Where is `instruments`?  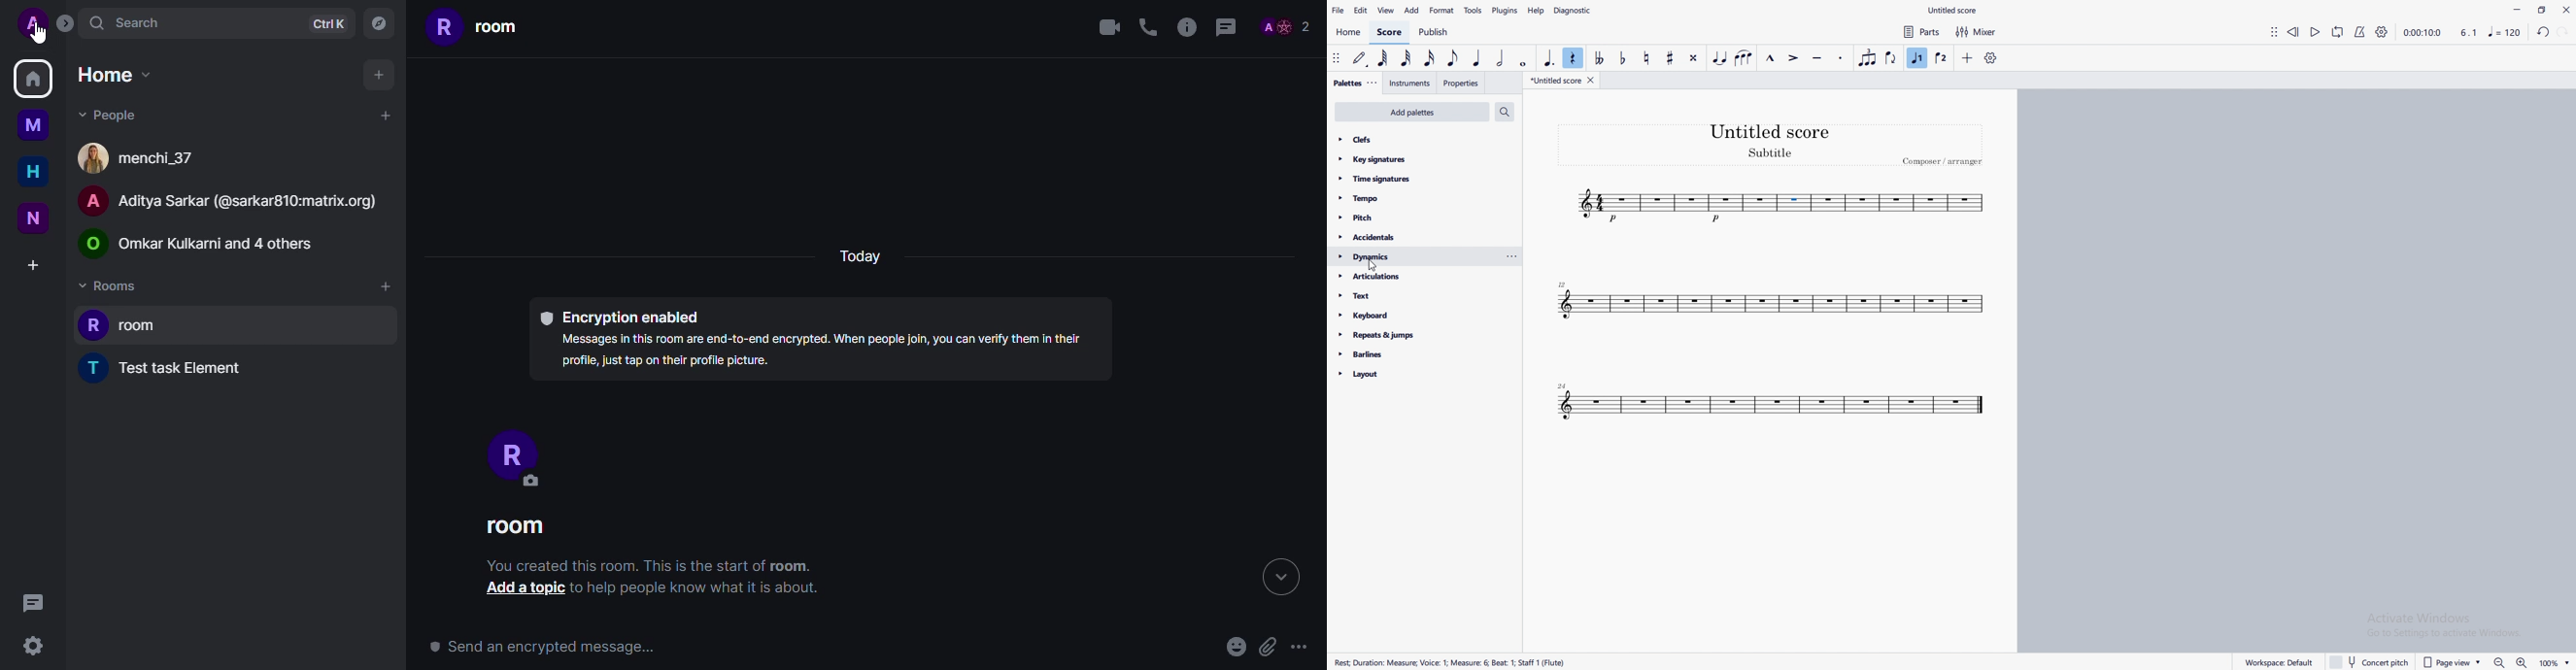 instruments is located at coordinates (1411, 83).